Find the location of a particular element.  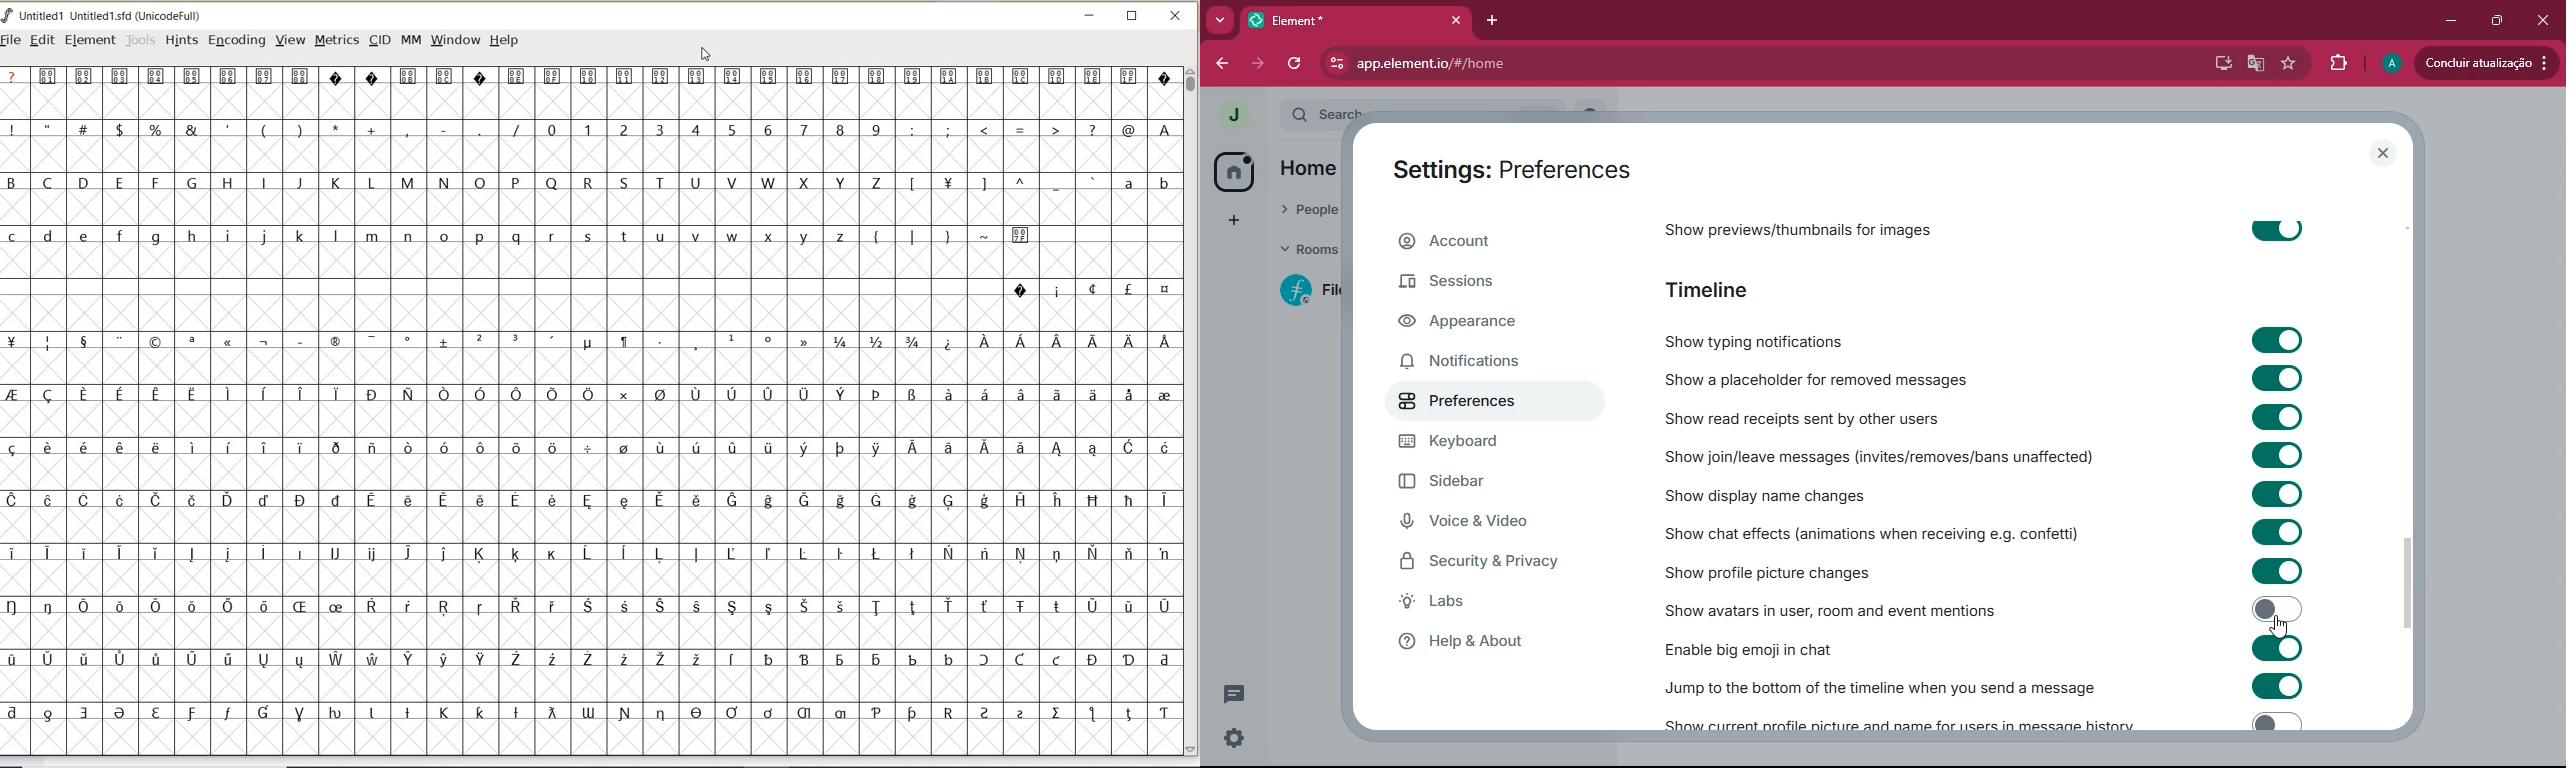

show chat effects (animations when receiving e.g. confetti) is located at coordinates (1868, 533).